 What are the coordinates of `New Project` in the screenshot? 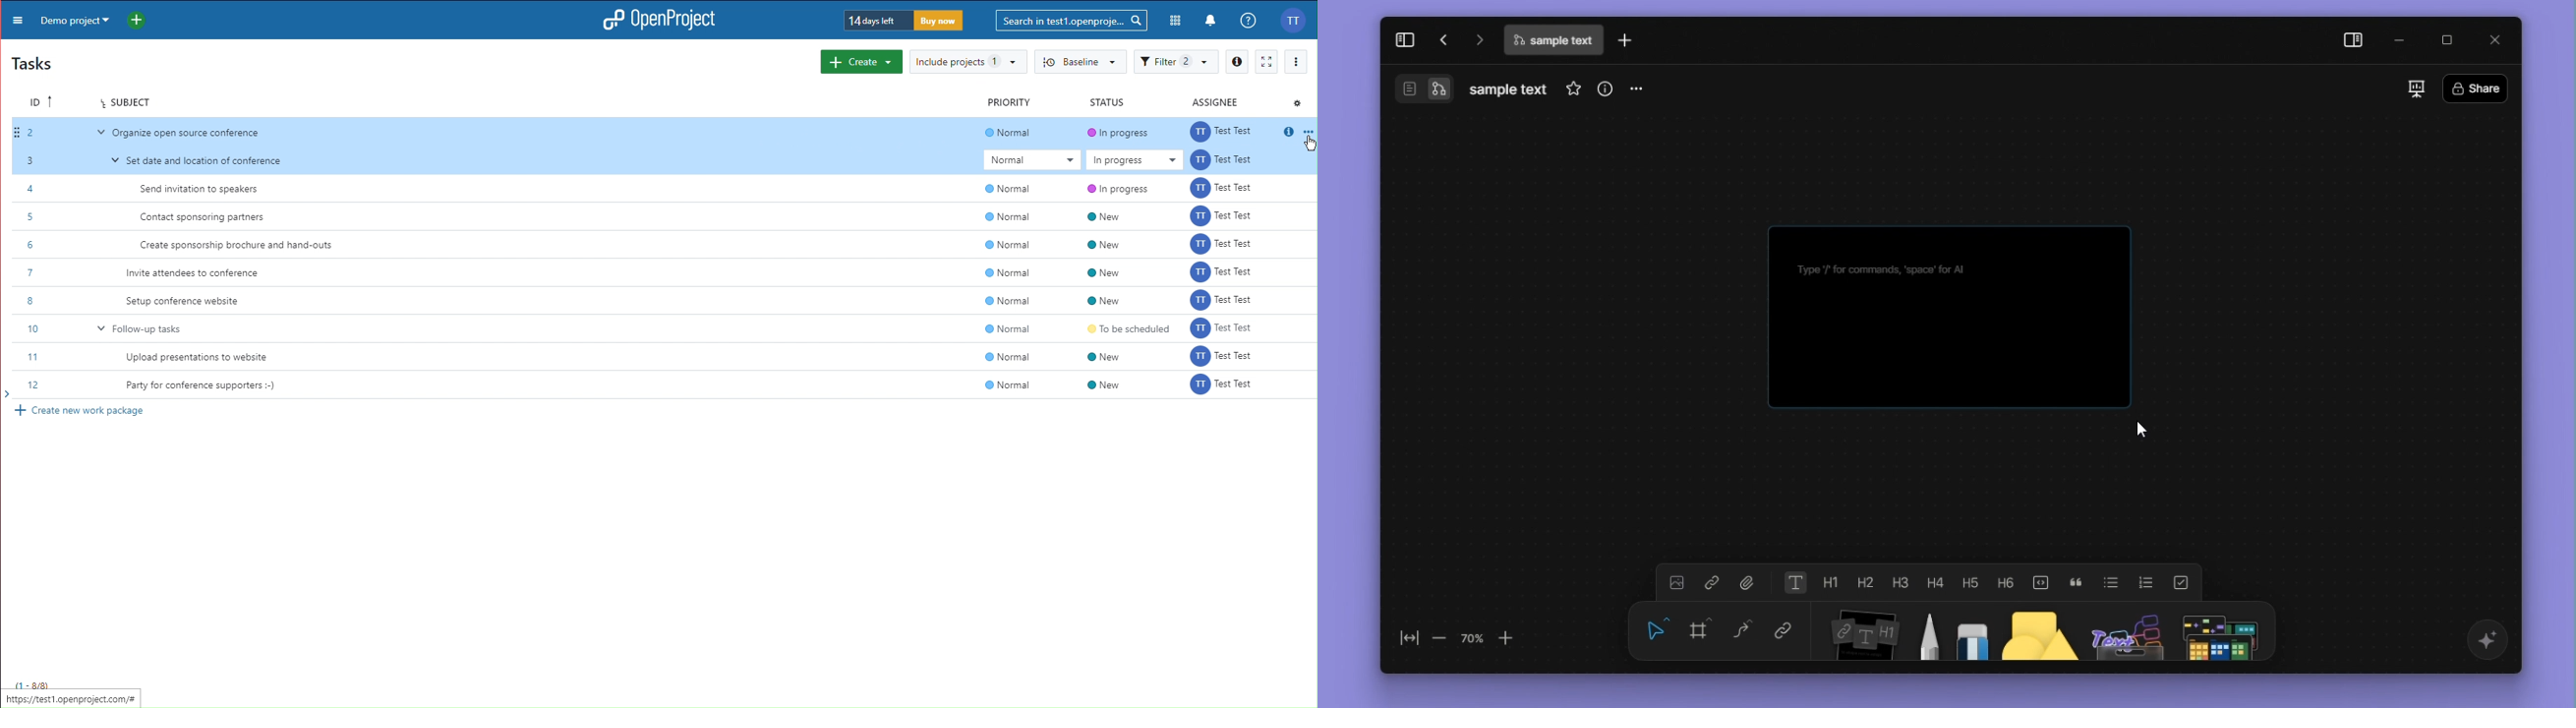 It's located at (141, 18).